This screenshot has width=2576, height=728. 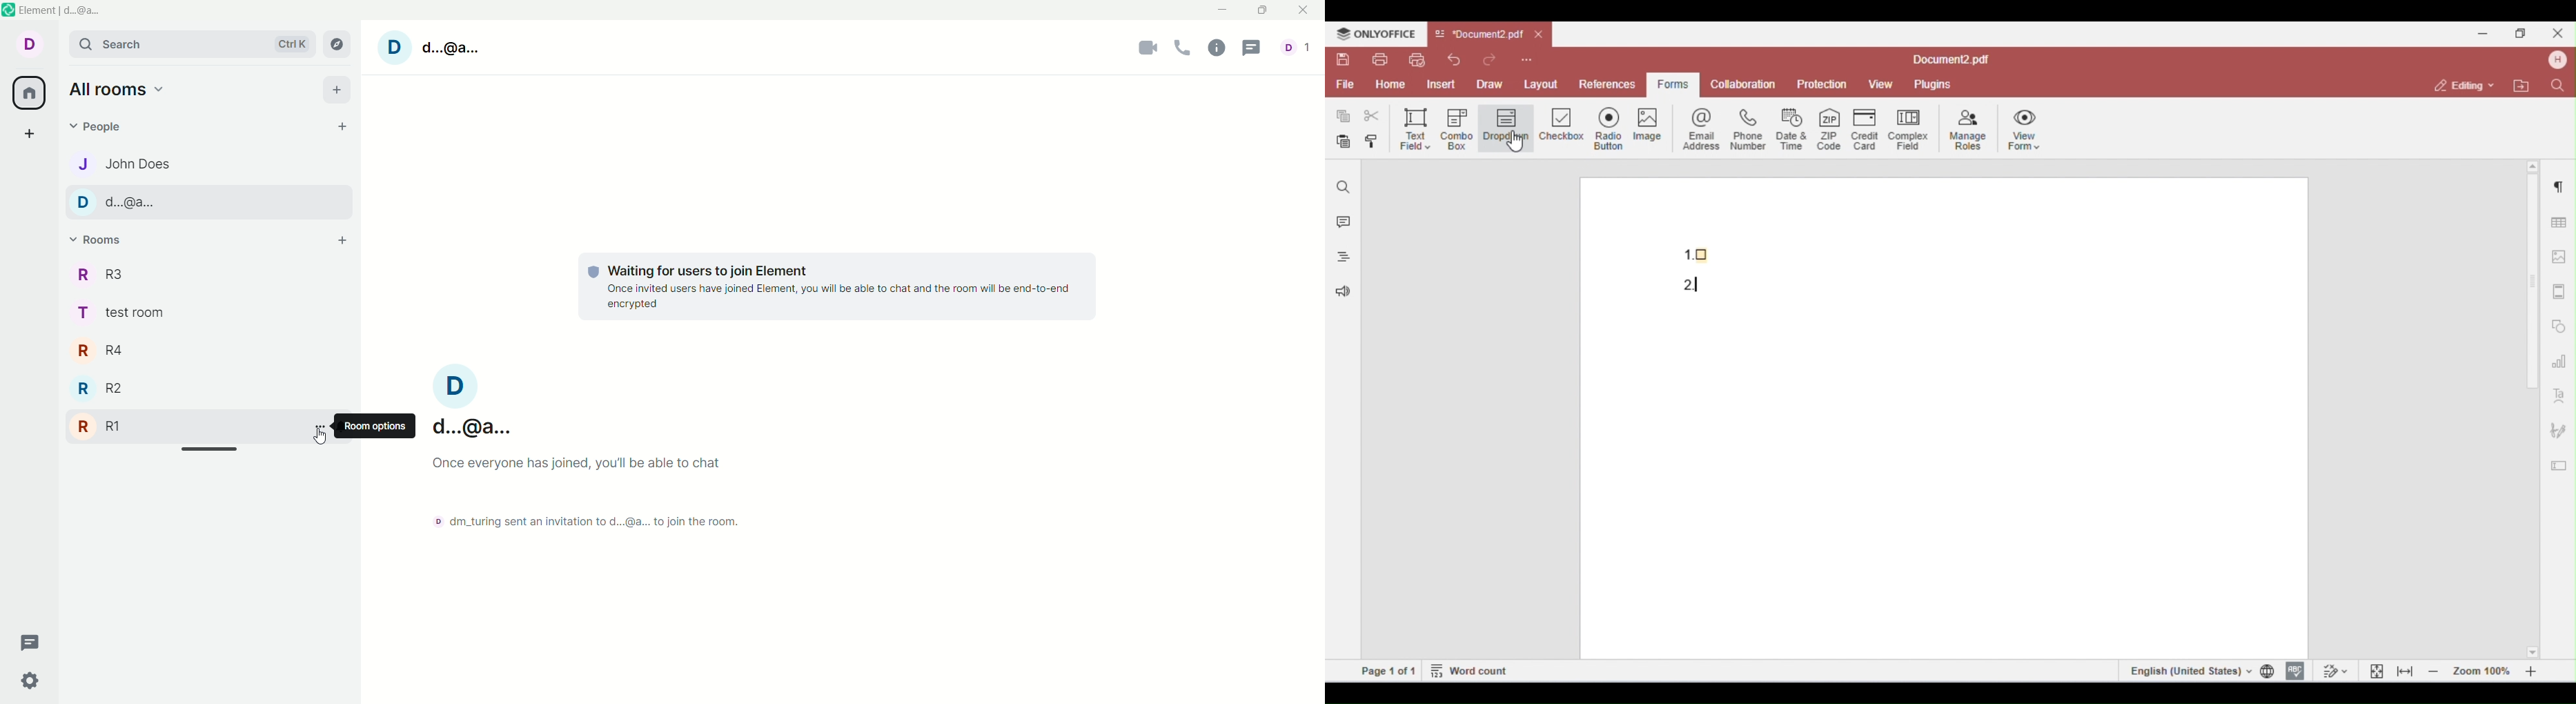 I want to click on add, so click(x=339, y=240).